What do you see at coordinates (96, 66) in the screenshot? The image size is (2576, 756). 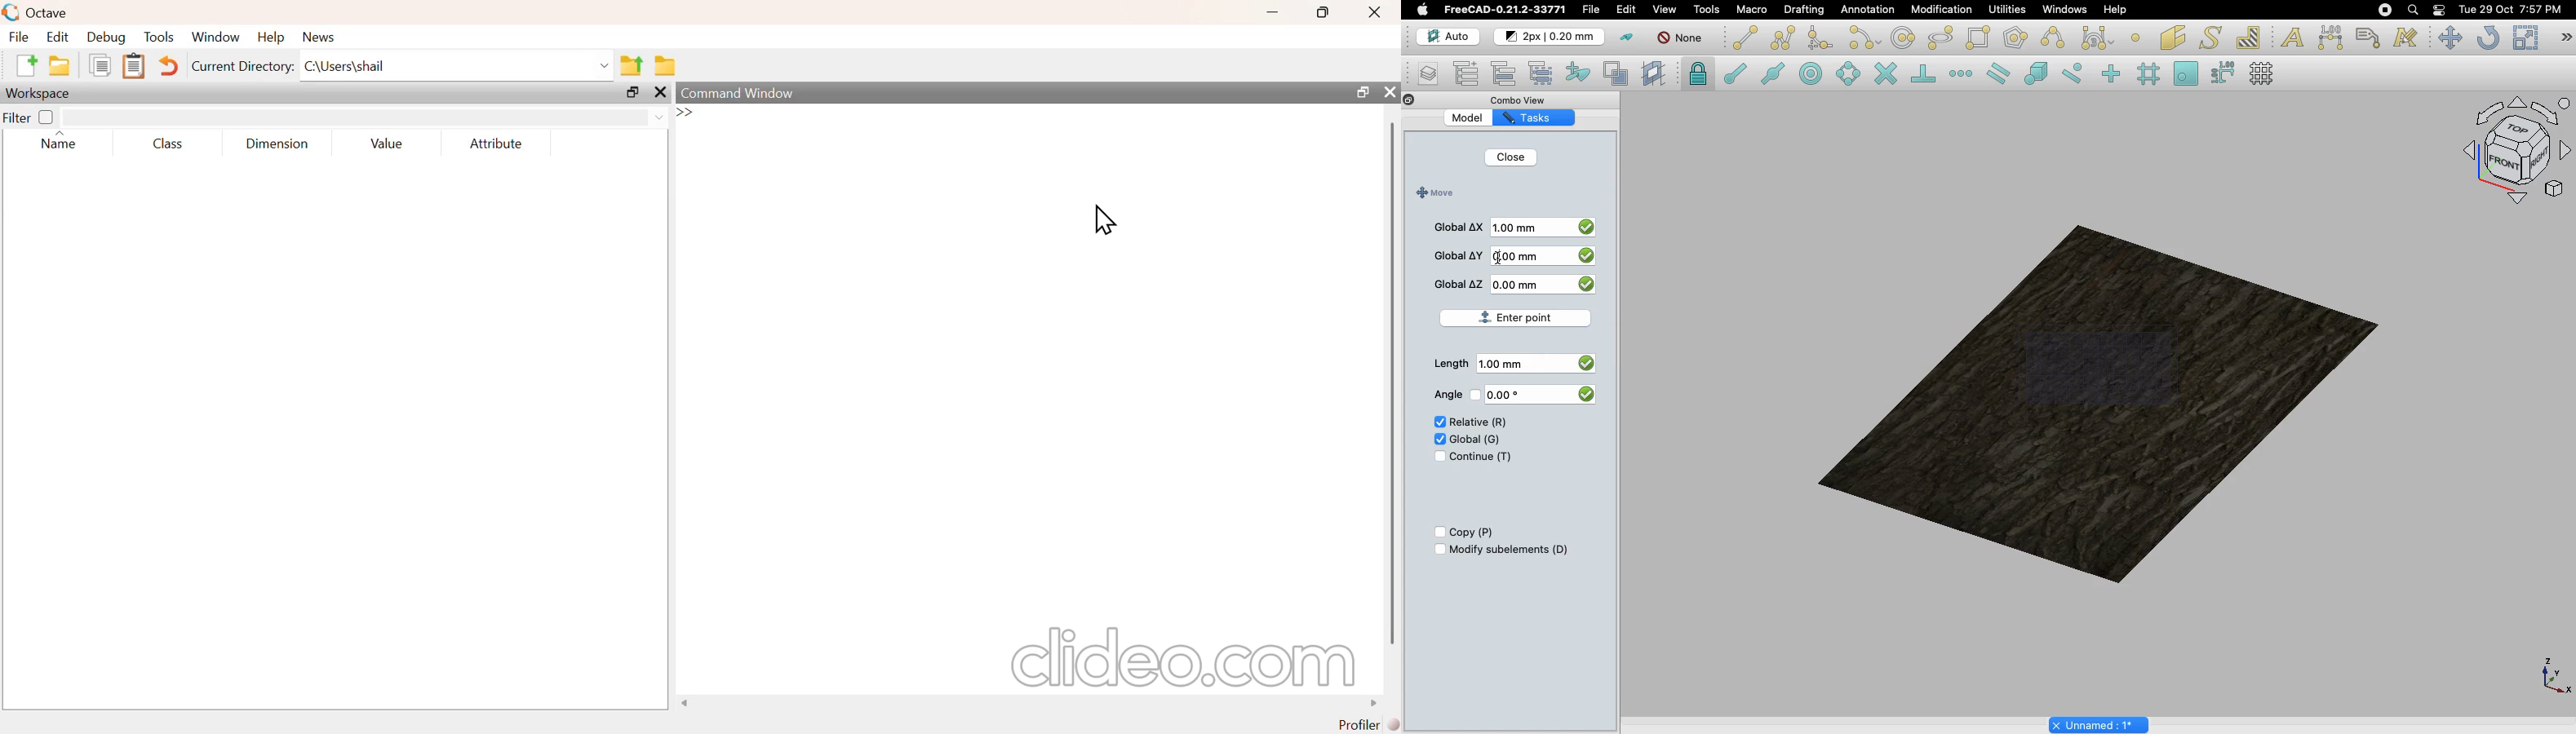 I see `copy` at bounding box center [96, 66].